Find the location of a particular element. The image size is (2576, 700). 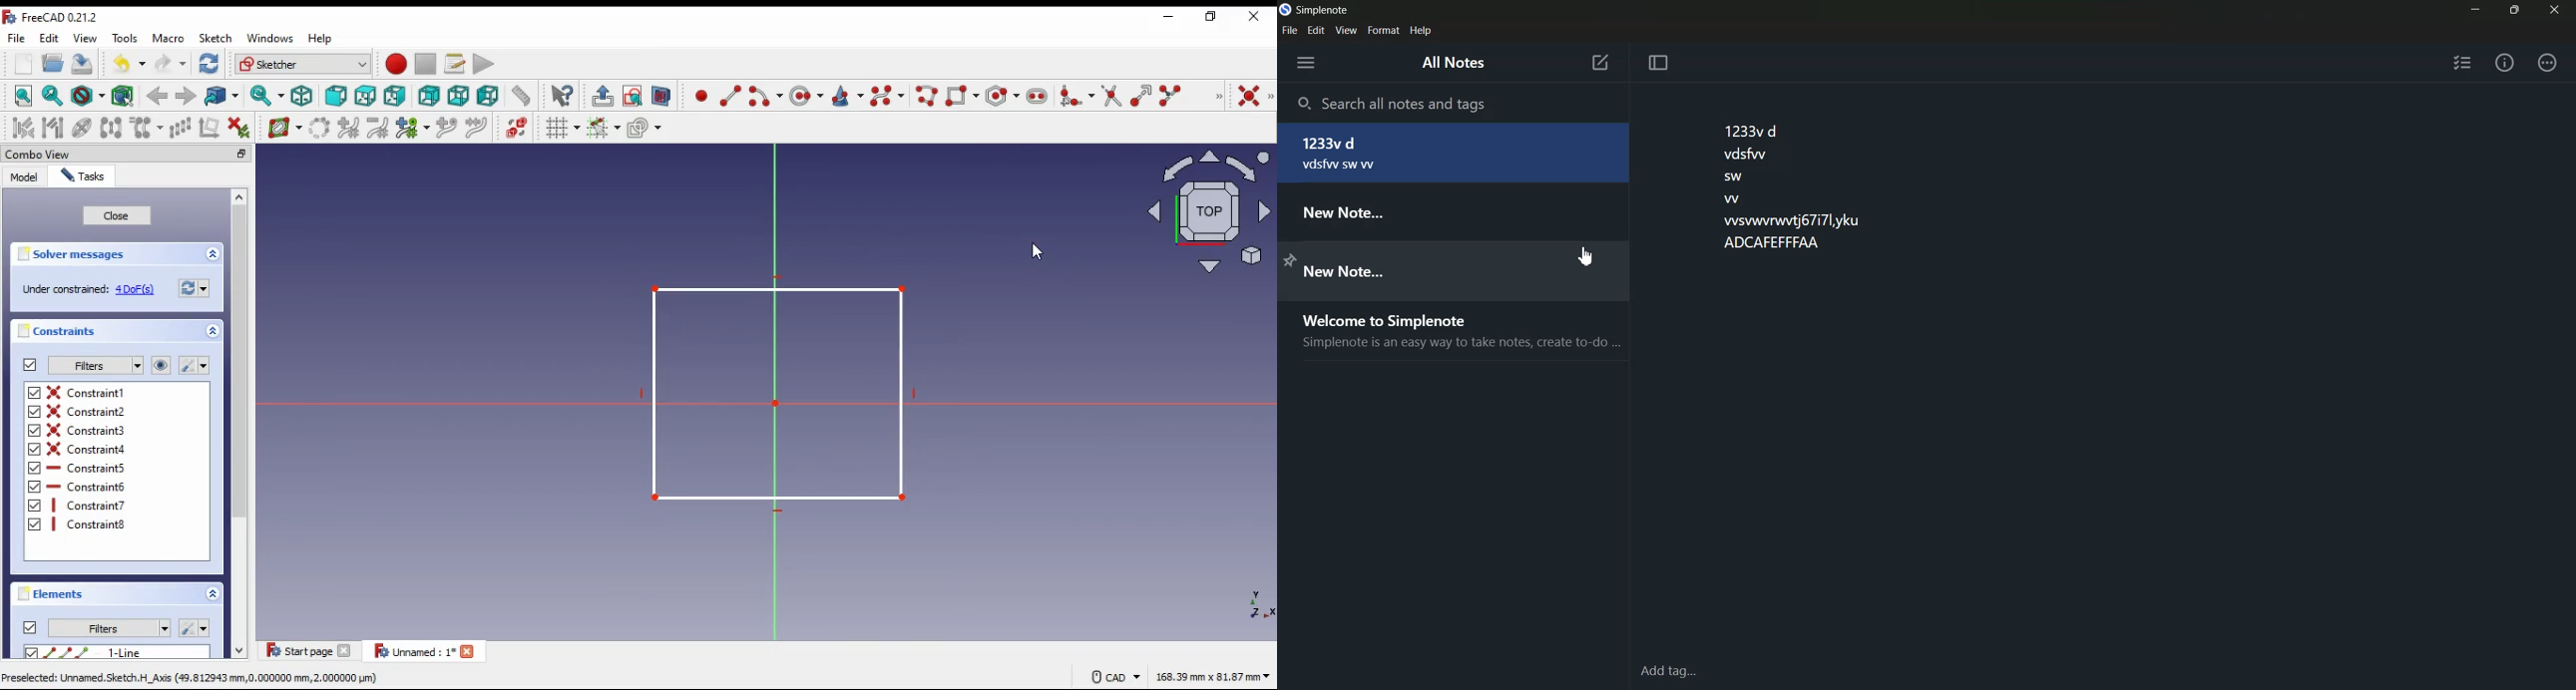

tab 1 is located at coordinates (310, 650).